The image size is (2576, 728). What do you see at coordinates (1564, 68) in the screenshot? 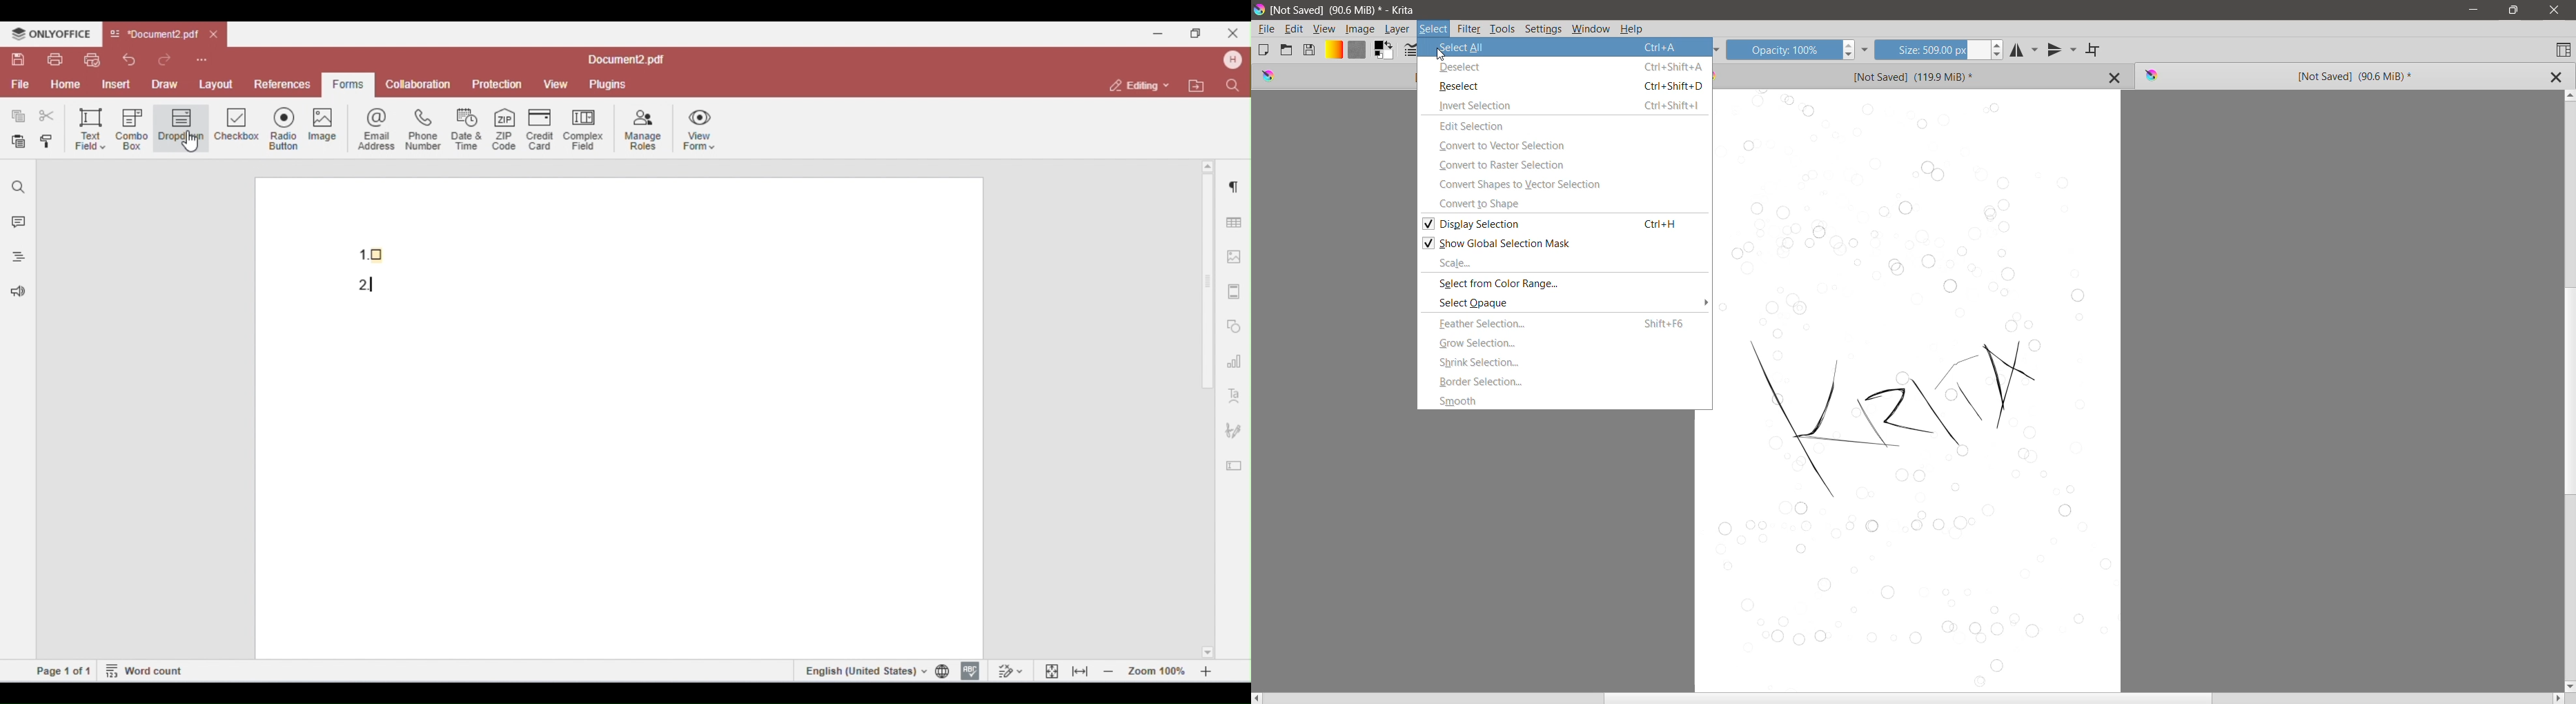
I see `Deselect` at bounding box center [1564, 68].